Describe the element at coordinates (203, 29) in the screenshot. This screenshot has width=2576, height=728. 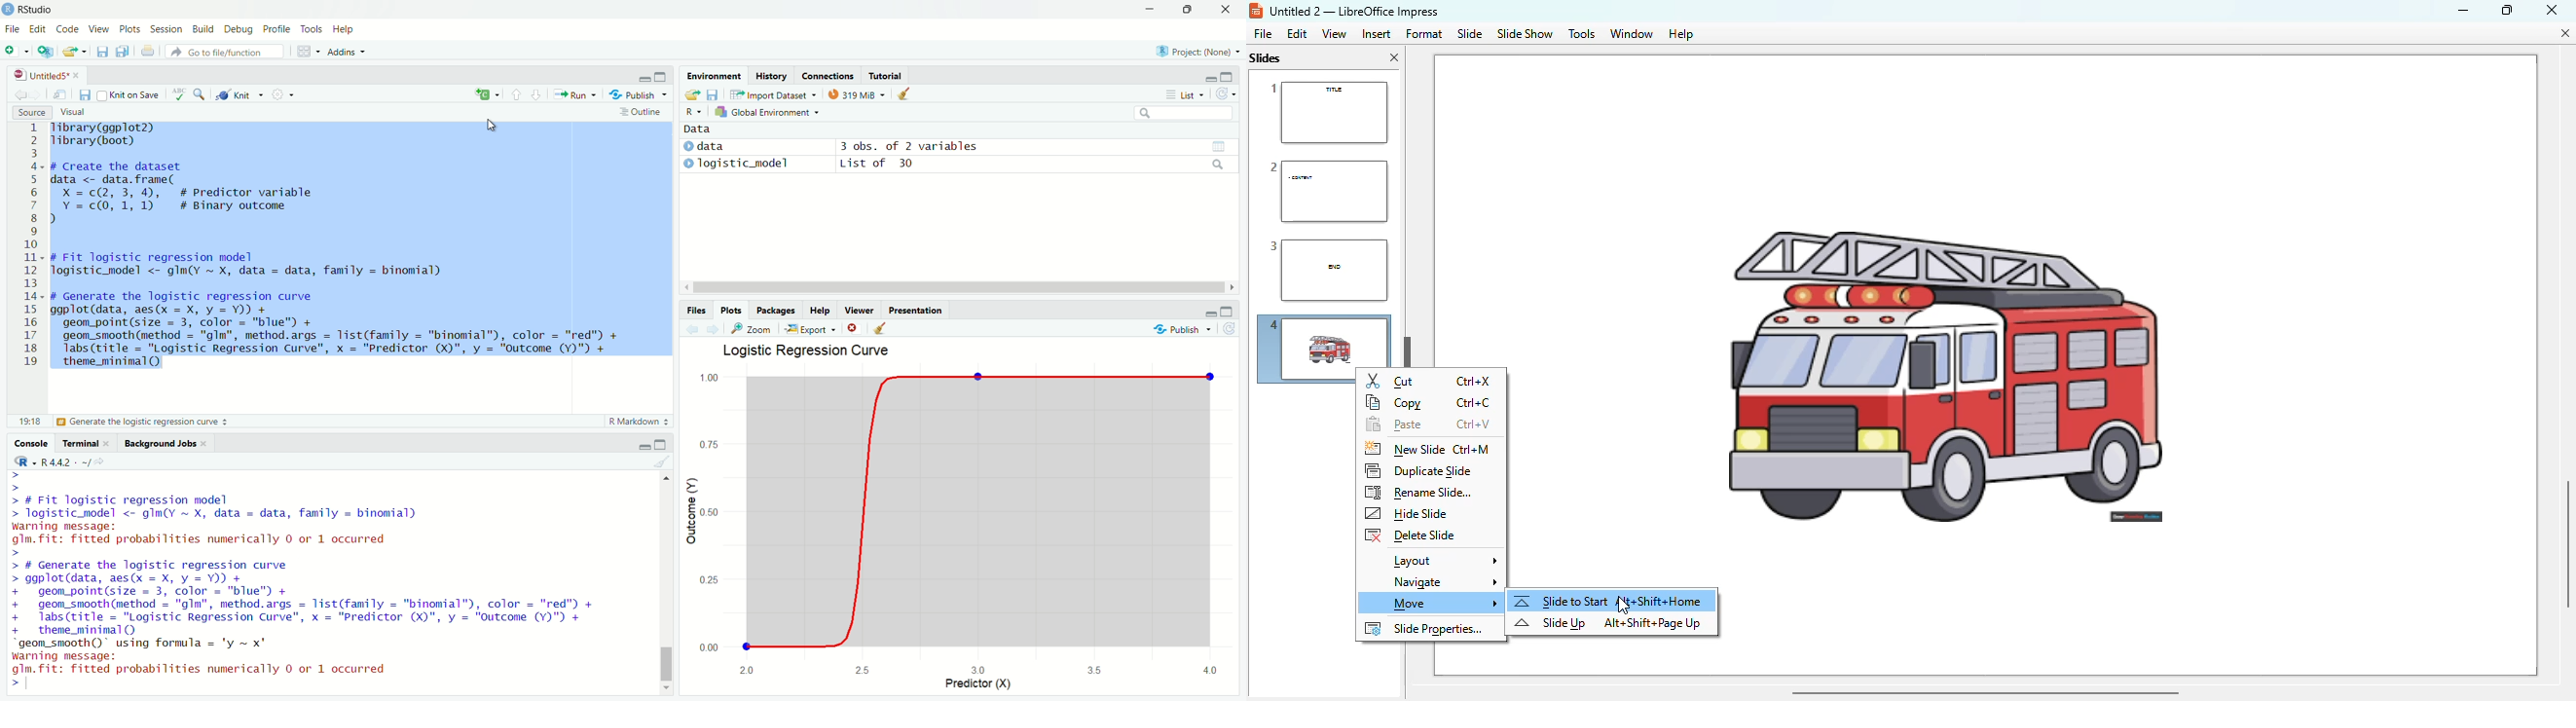
I see `Build` at that location.